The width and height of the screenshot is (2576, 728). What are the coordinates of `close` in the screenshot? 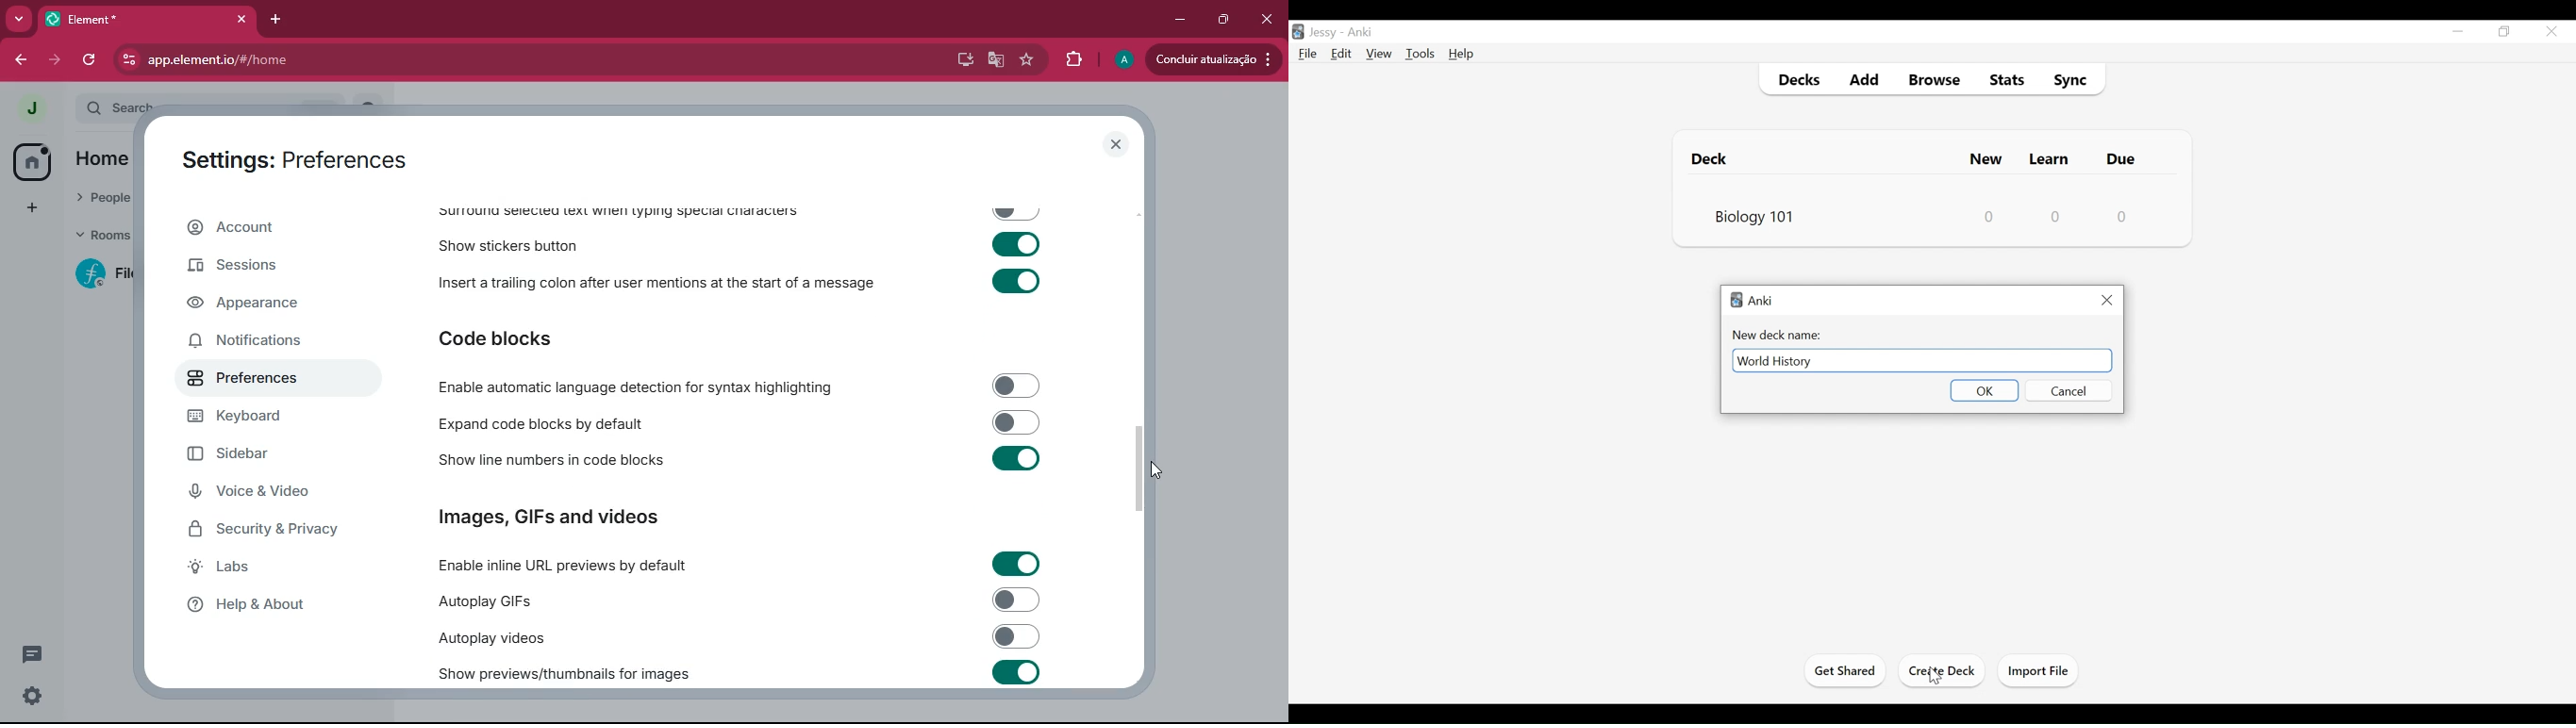 It's located at (1116, 144).